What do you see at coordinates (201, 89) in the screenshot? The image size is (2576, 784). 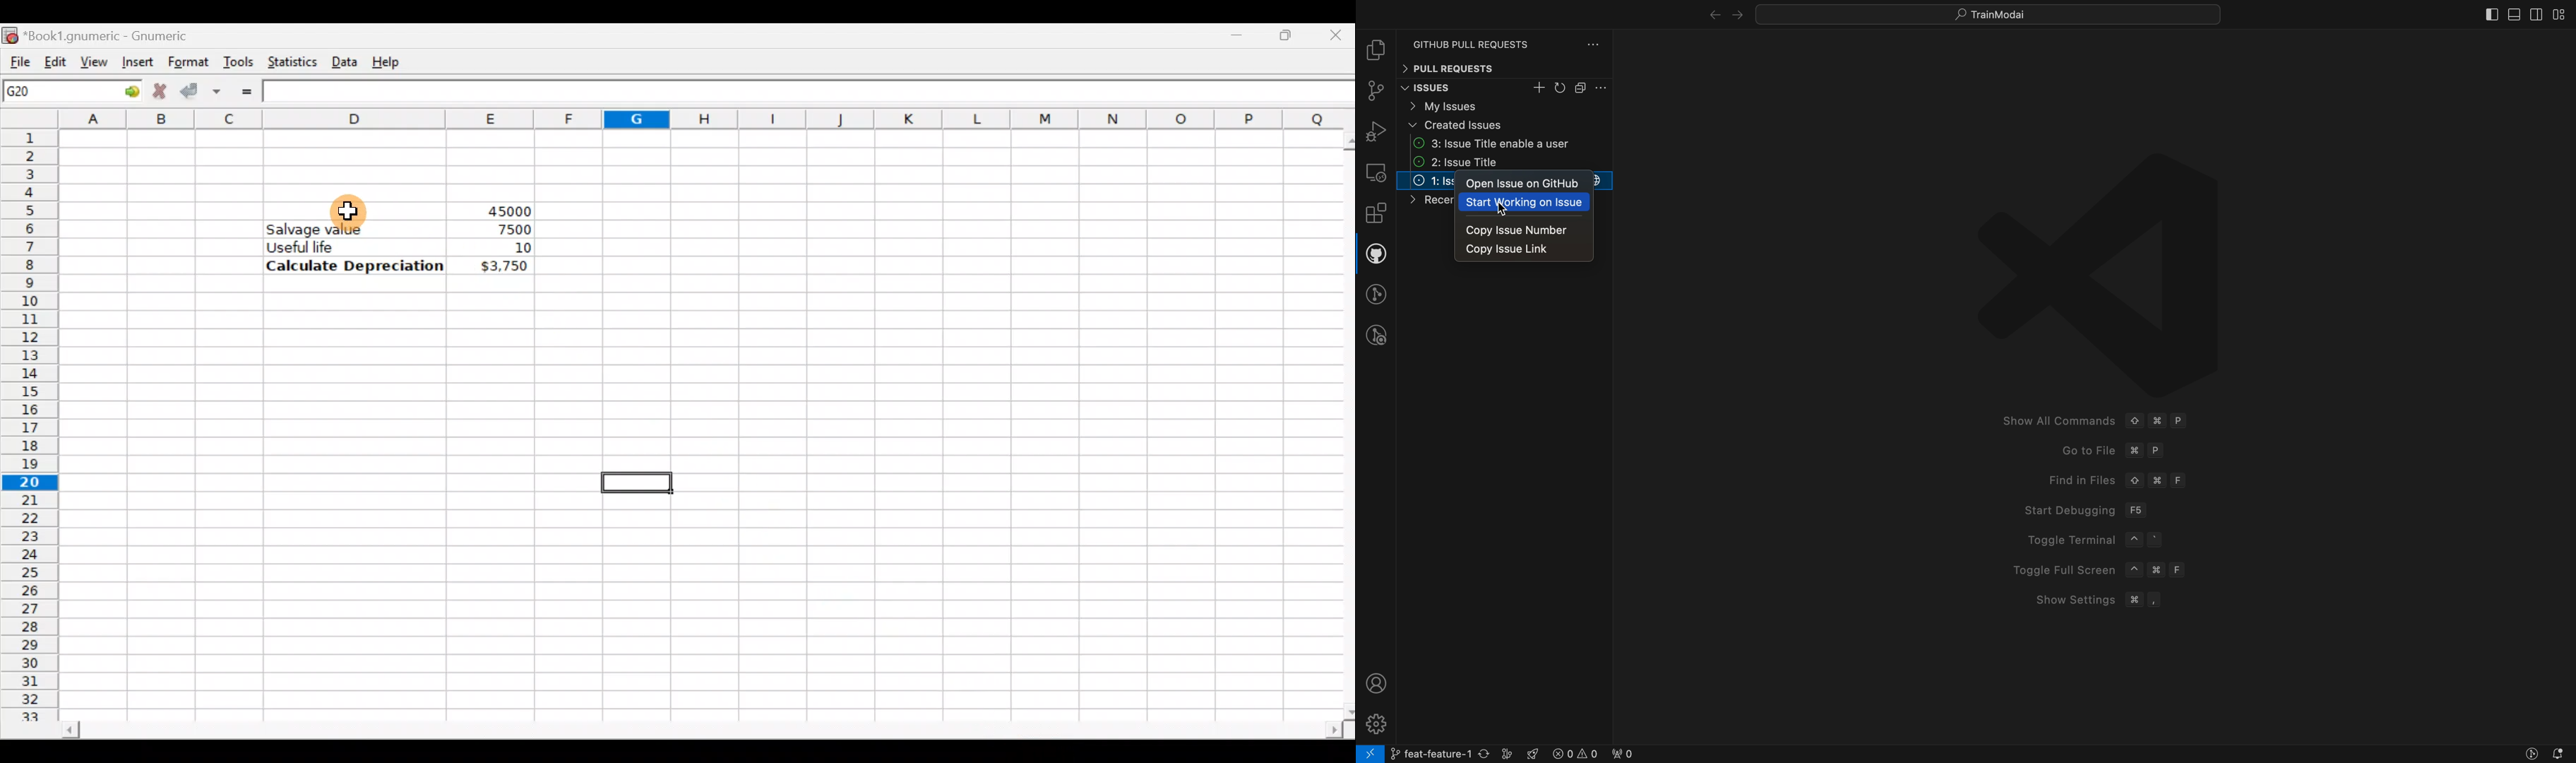 I see `Accept change` at bounding box center [201, 89].